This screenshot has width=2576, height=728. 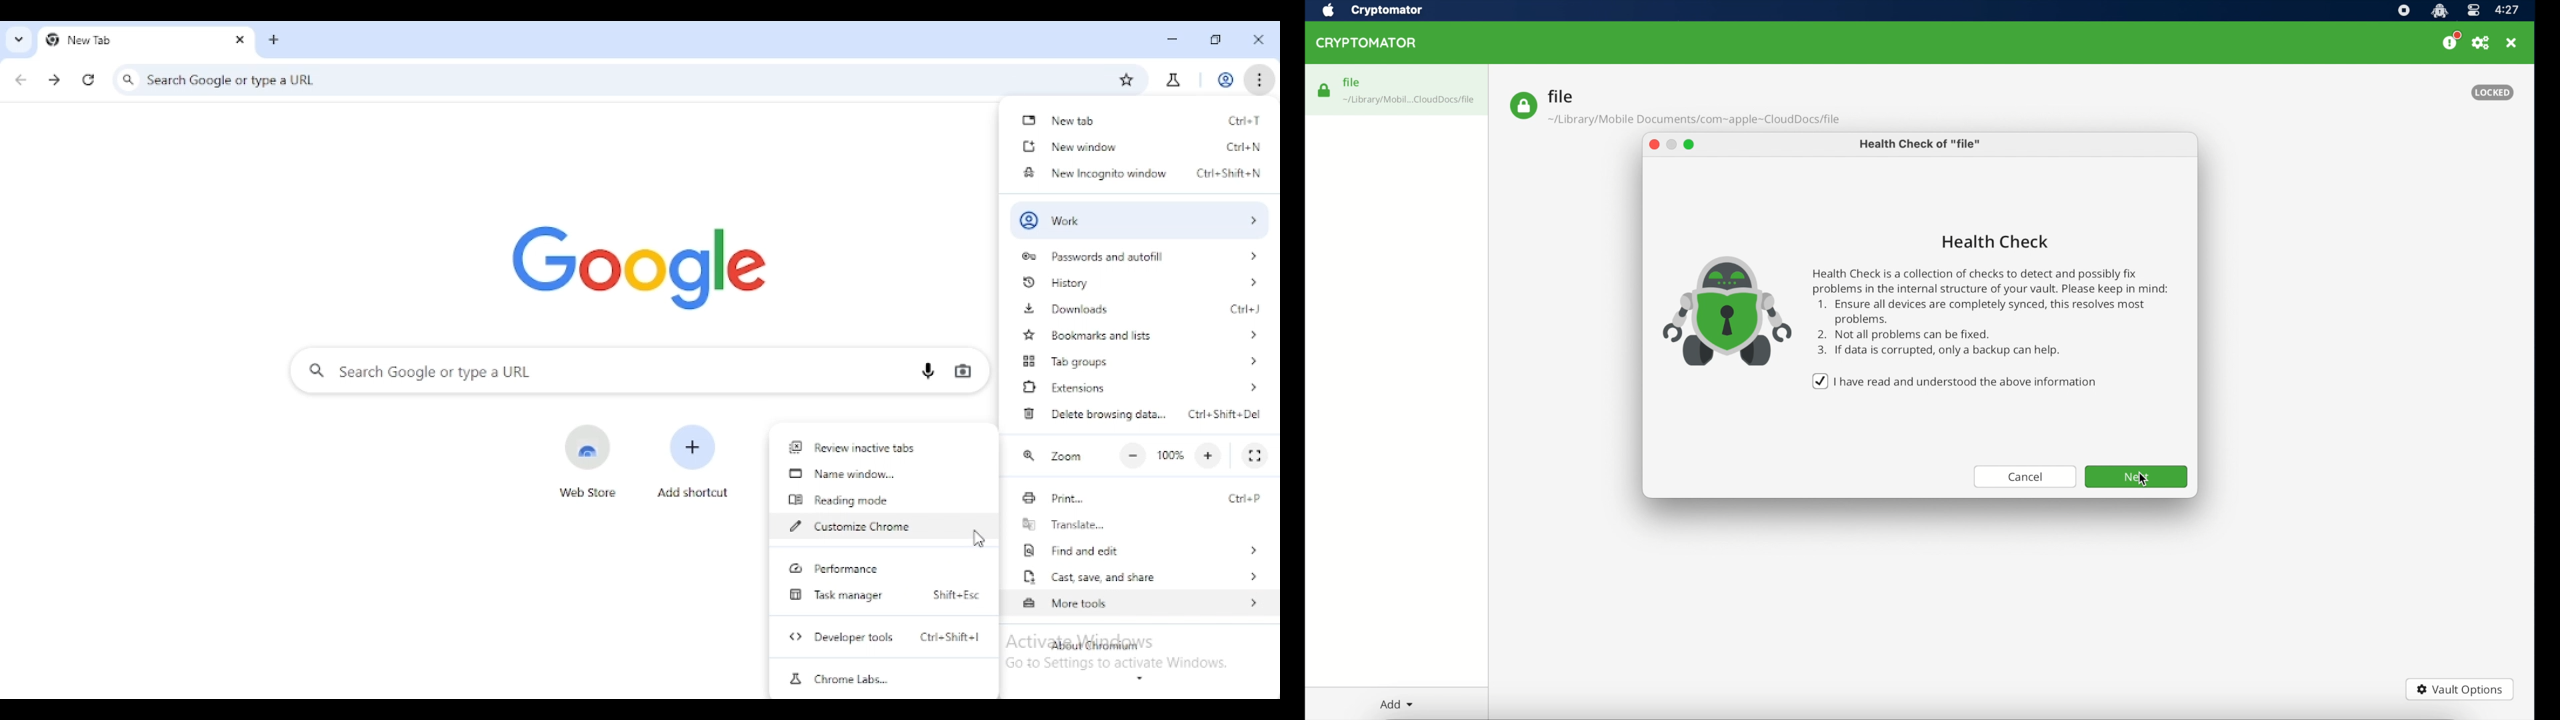 What do you see at coordinates (18, 40) in the screenshot?
I see `search tabs` at bounding box center [18, 40].